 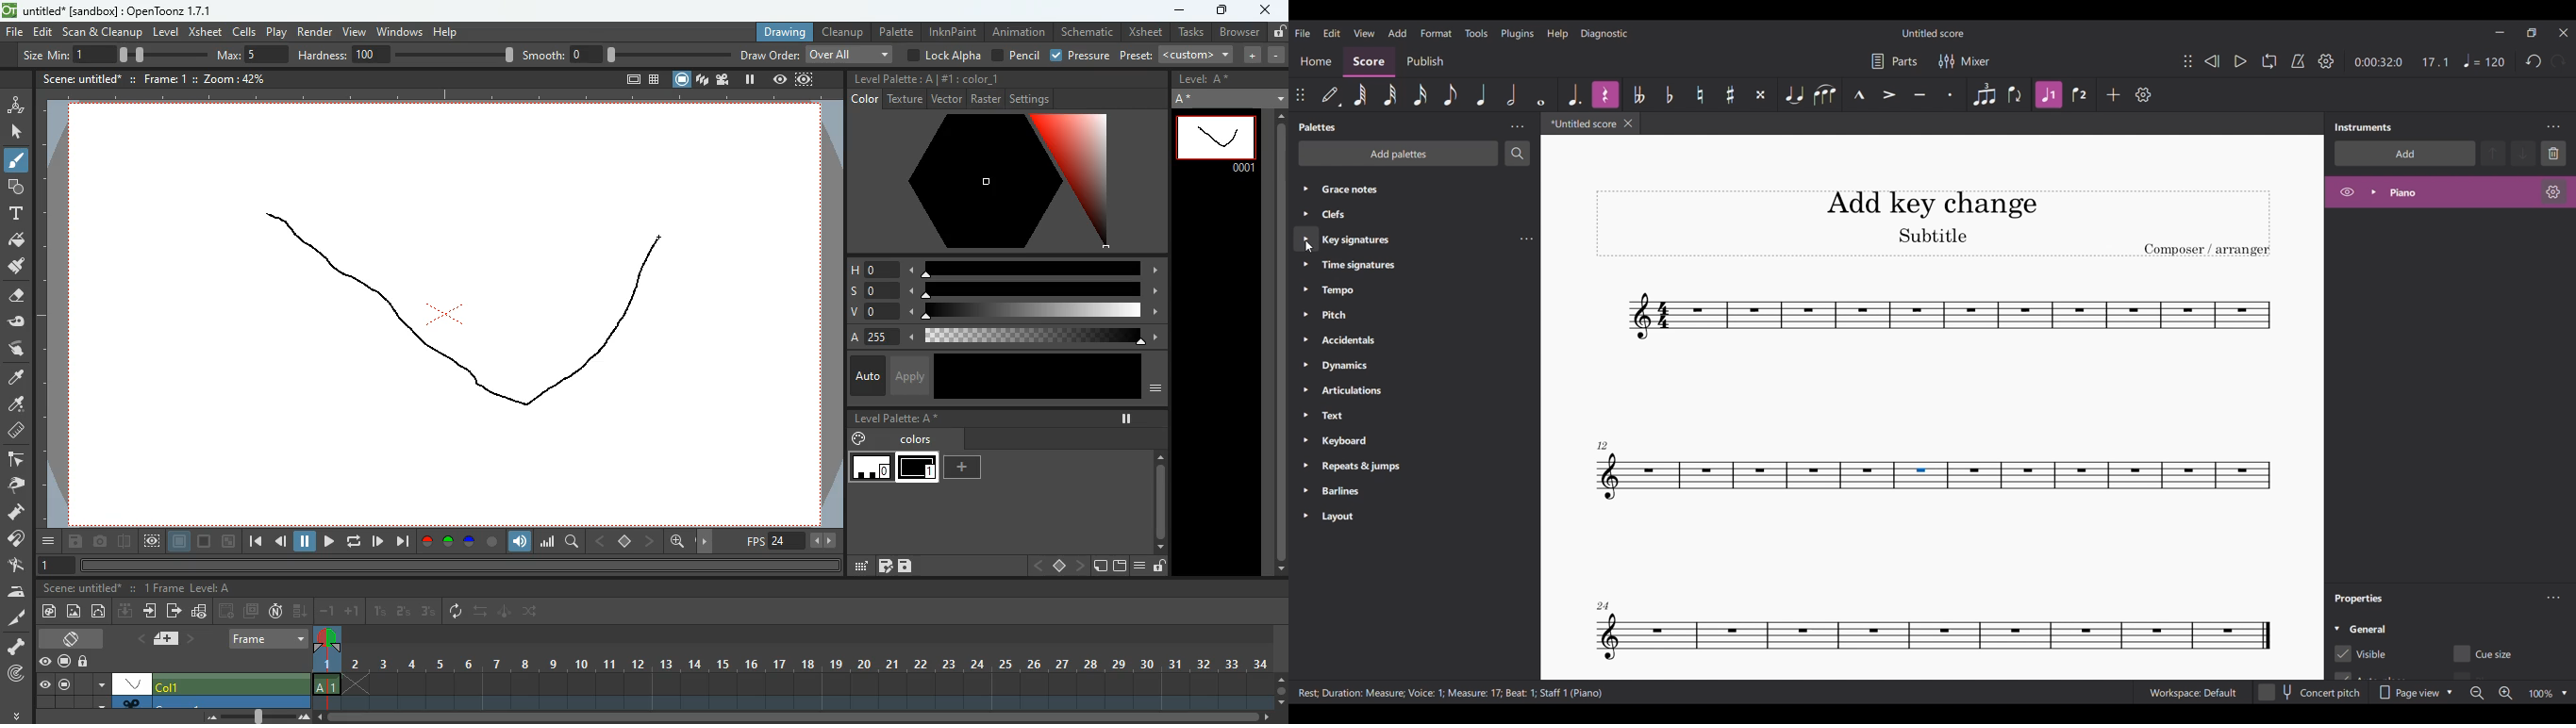 What do you see at coordinates (1300, 95) in the screenshot?
I see `Move toolbar attached` at bounding box center [1300, 95].